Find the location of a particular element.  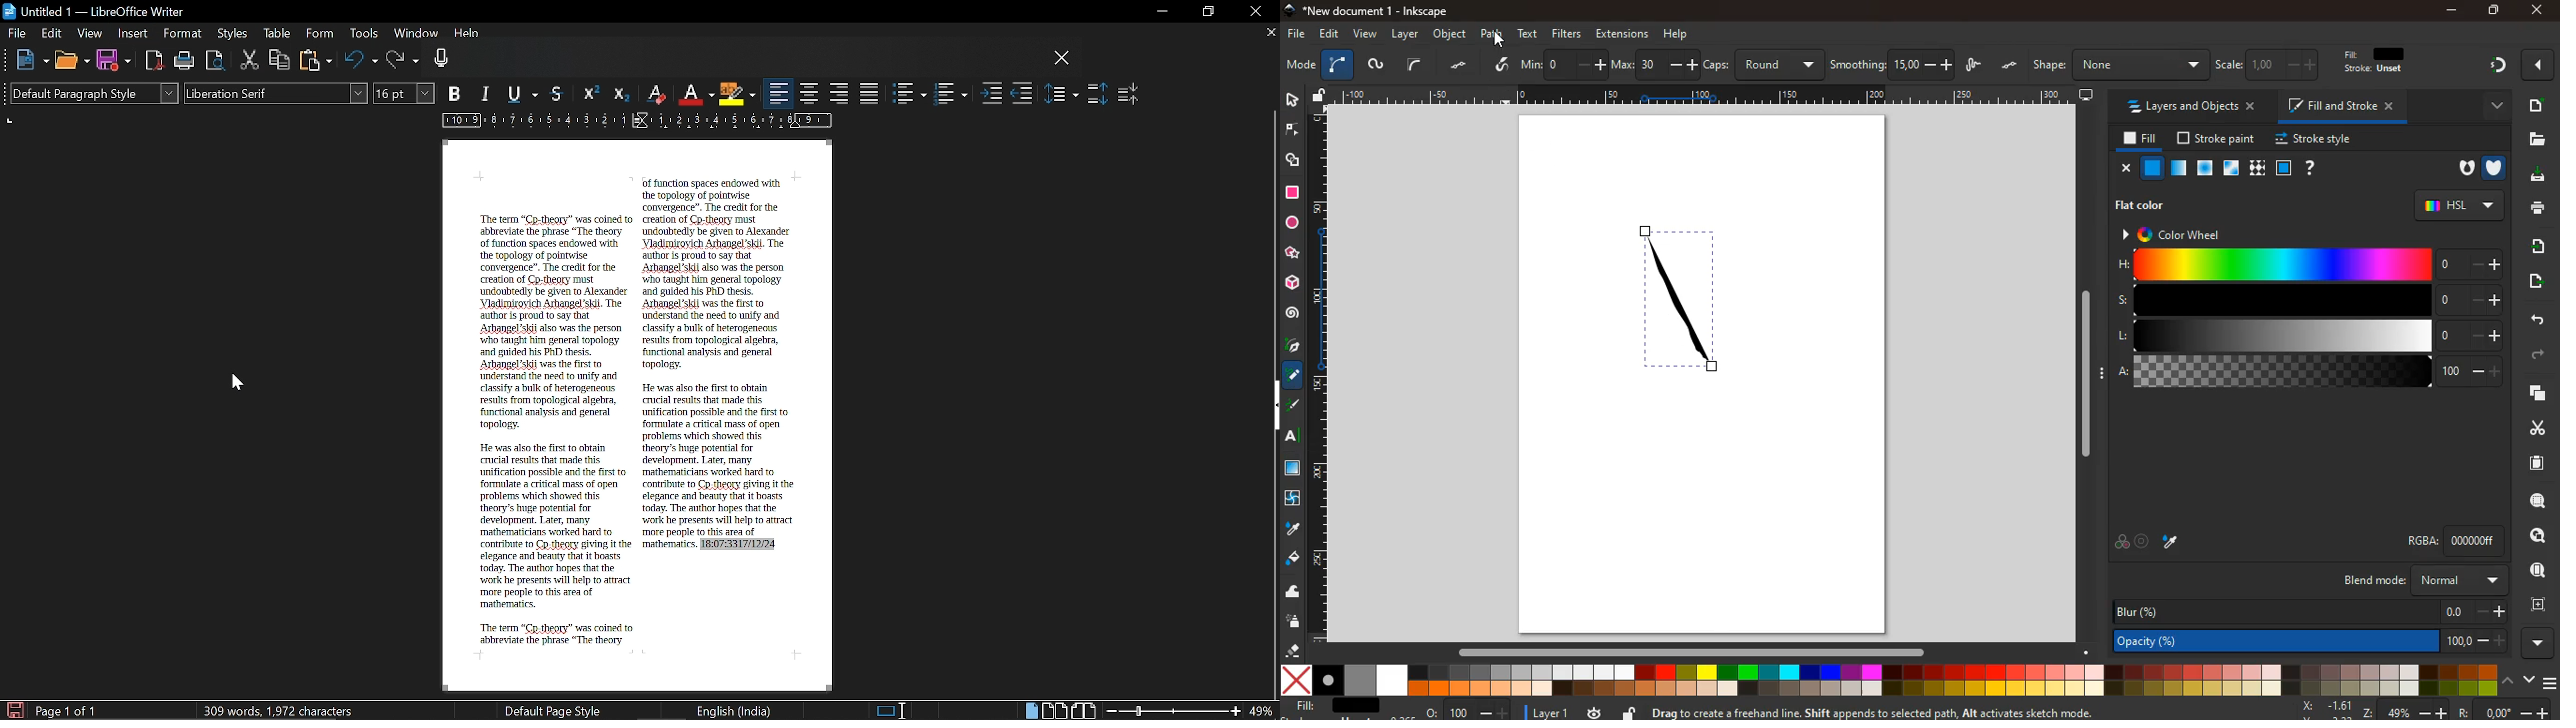

more is located at coordinates (2493, 107).